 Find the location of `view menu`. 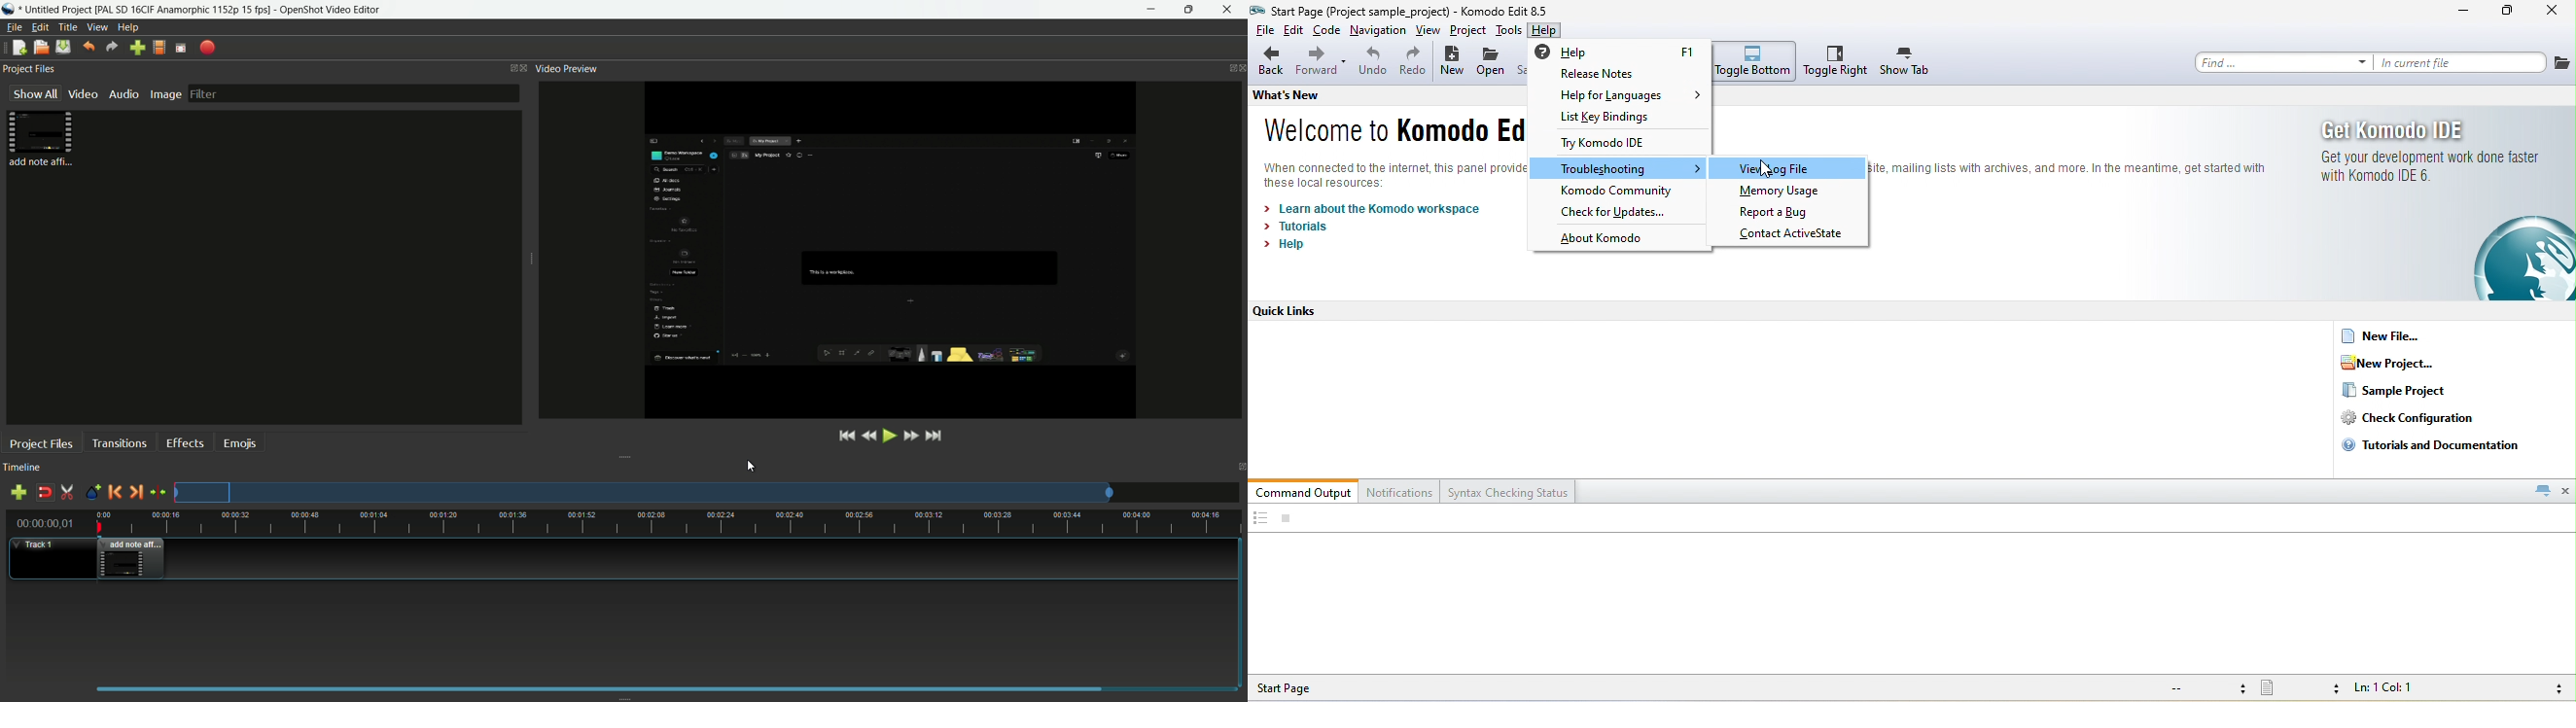

view menu is located at coordinates (97, 28).